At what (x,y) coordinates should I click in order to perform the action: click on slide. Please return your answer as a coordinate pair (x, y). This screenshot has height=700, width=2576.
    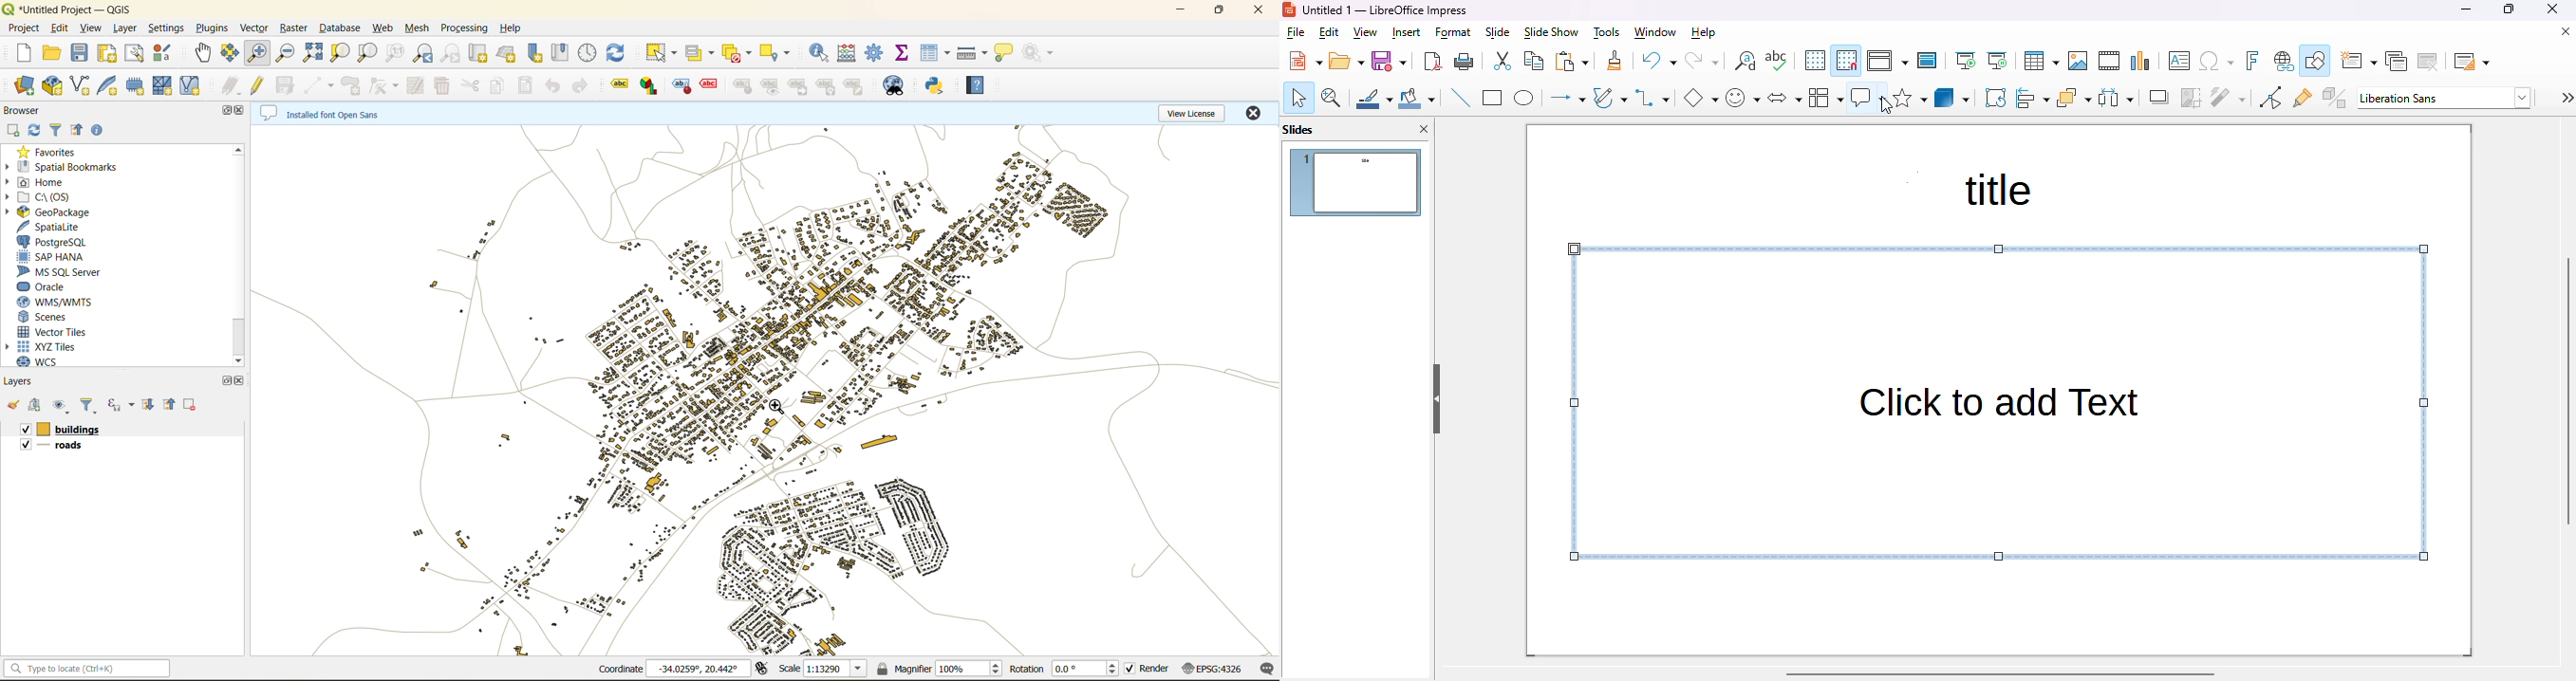
    Looking at the image, I should click on (1499, 33).